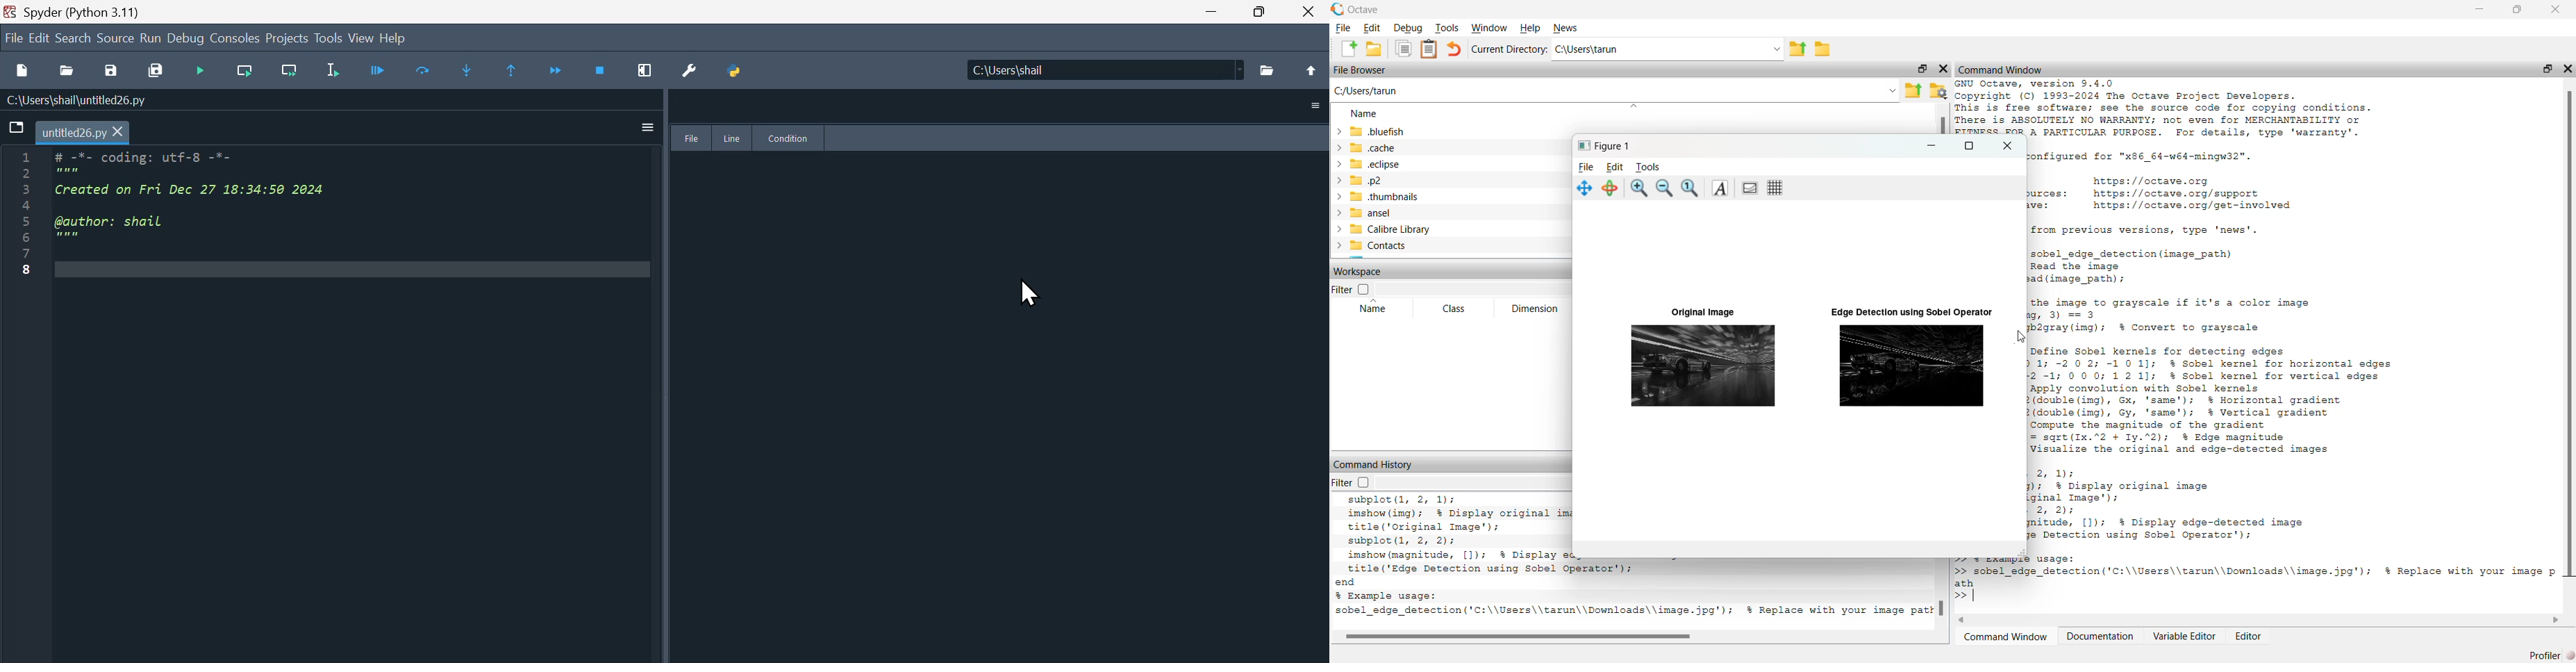 The width and height of the screenshot is (2576, 672). I want to click on Browse, so click(1268, 69).